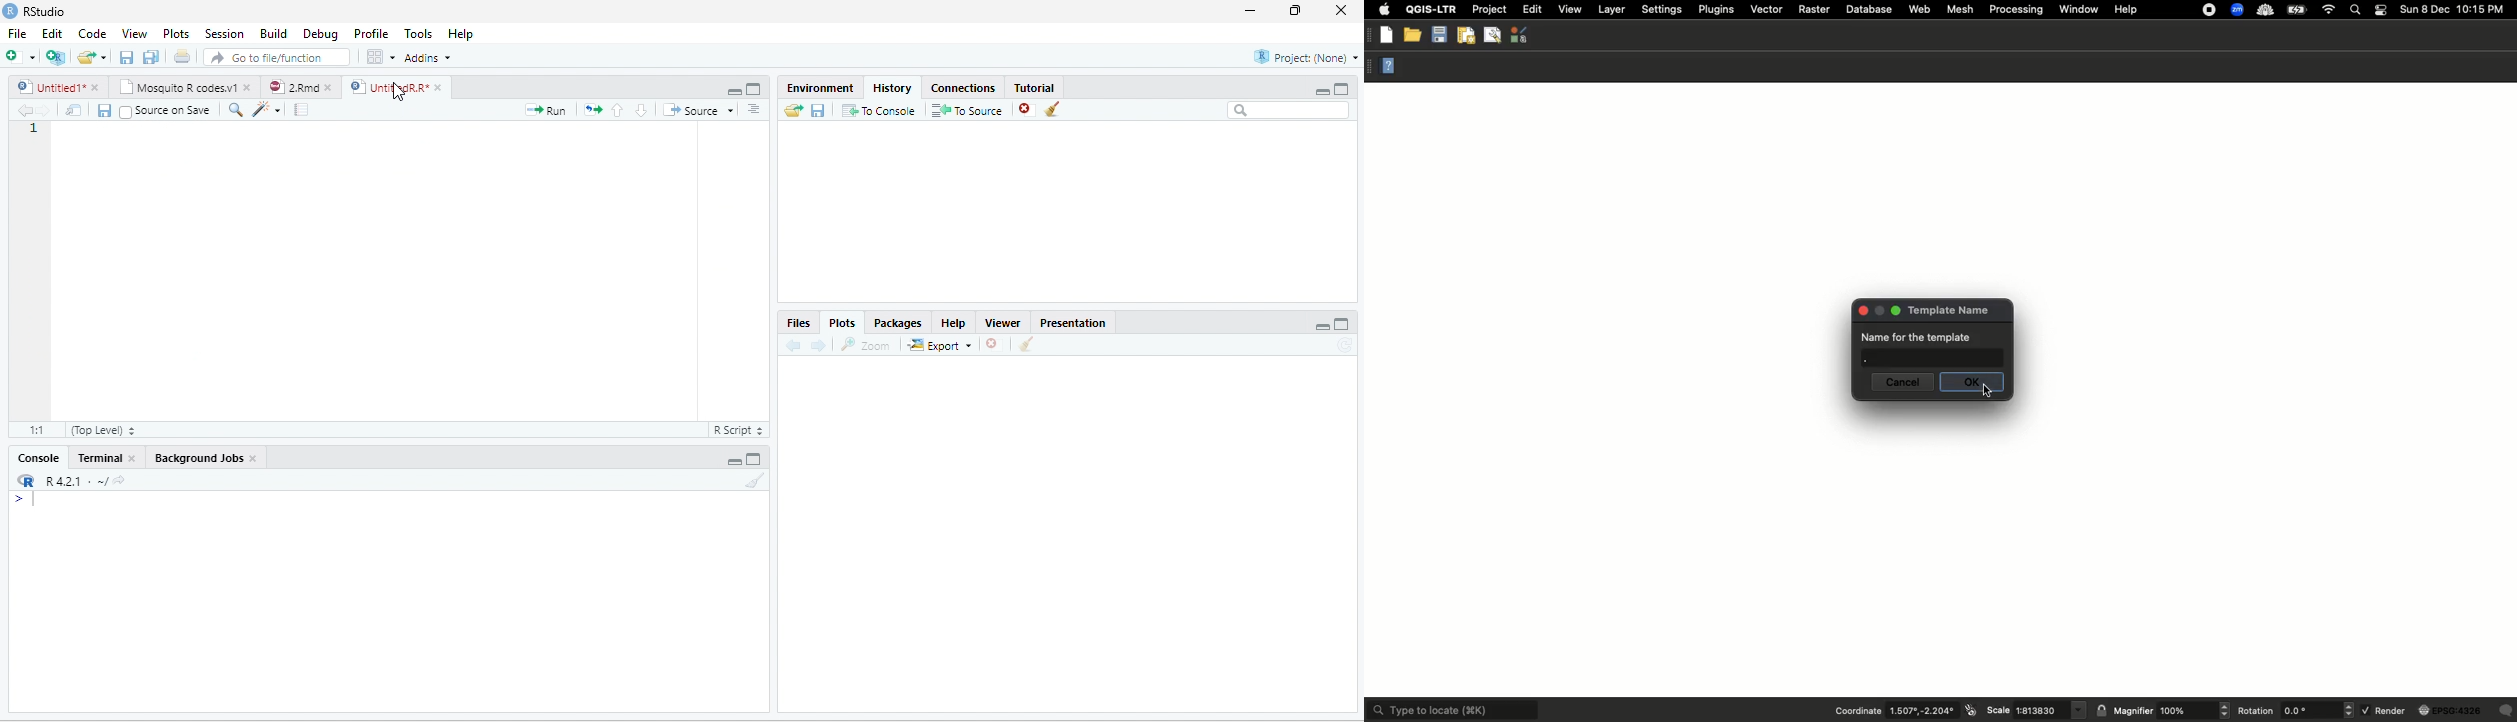 This screenshot has width=2520, height=728. What do you see at coordinates (151, 56) in the screenshot?
I see `Save all open documents` at bounding box center [151, 56].